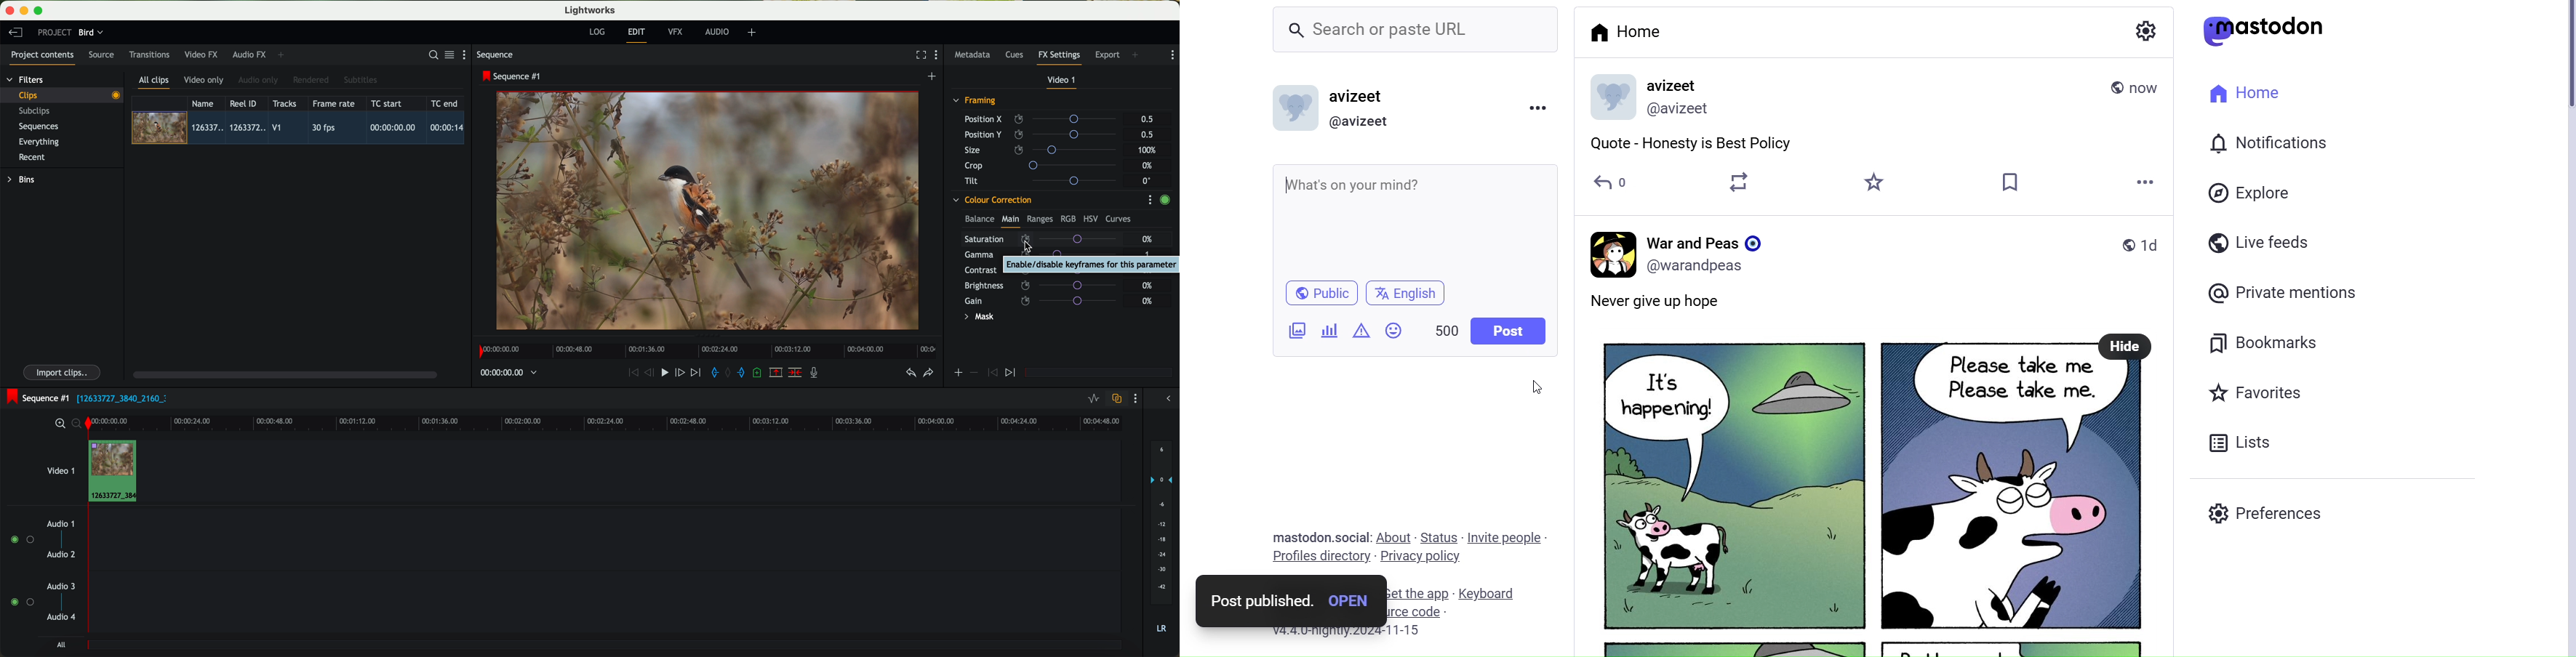  What do you see at coordinates (1012, 373) in the screenshot?
I see `icon` at bounding box center [1012, 373].